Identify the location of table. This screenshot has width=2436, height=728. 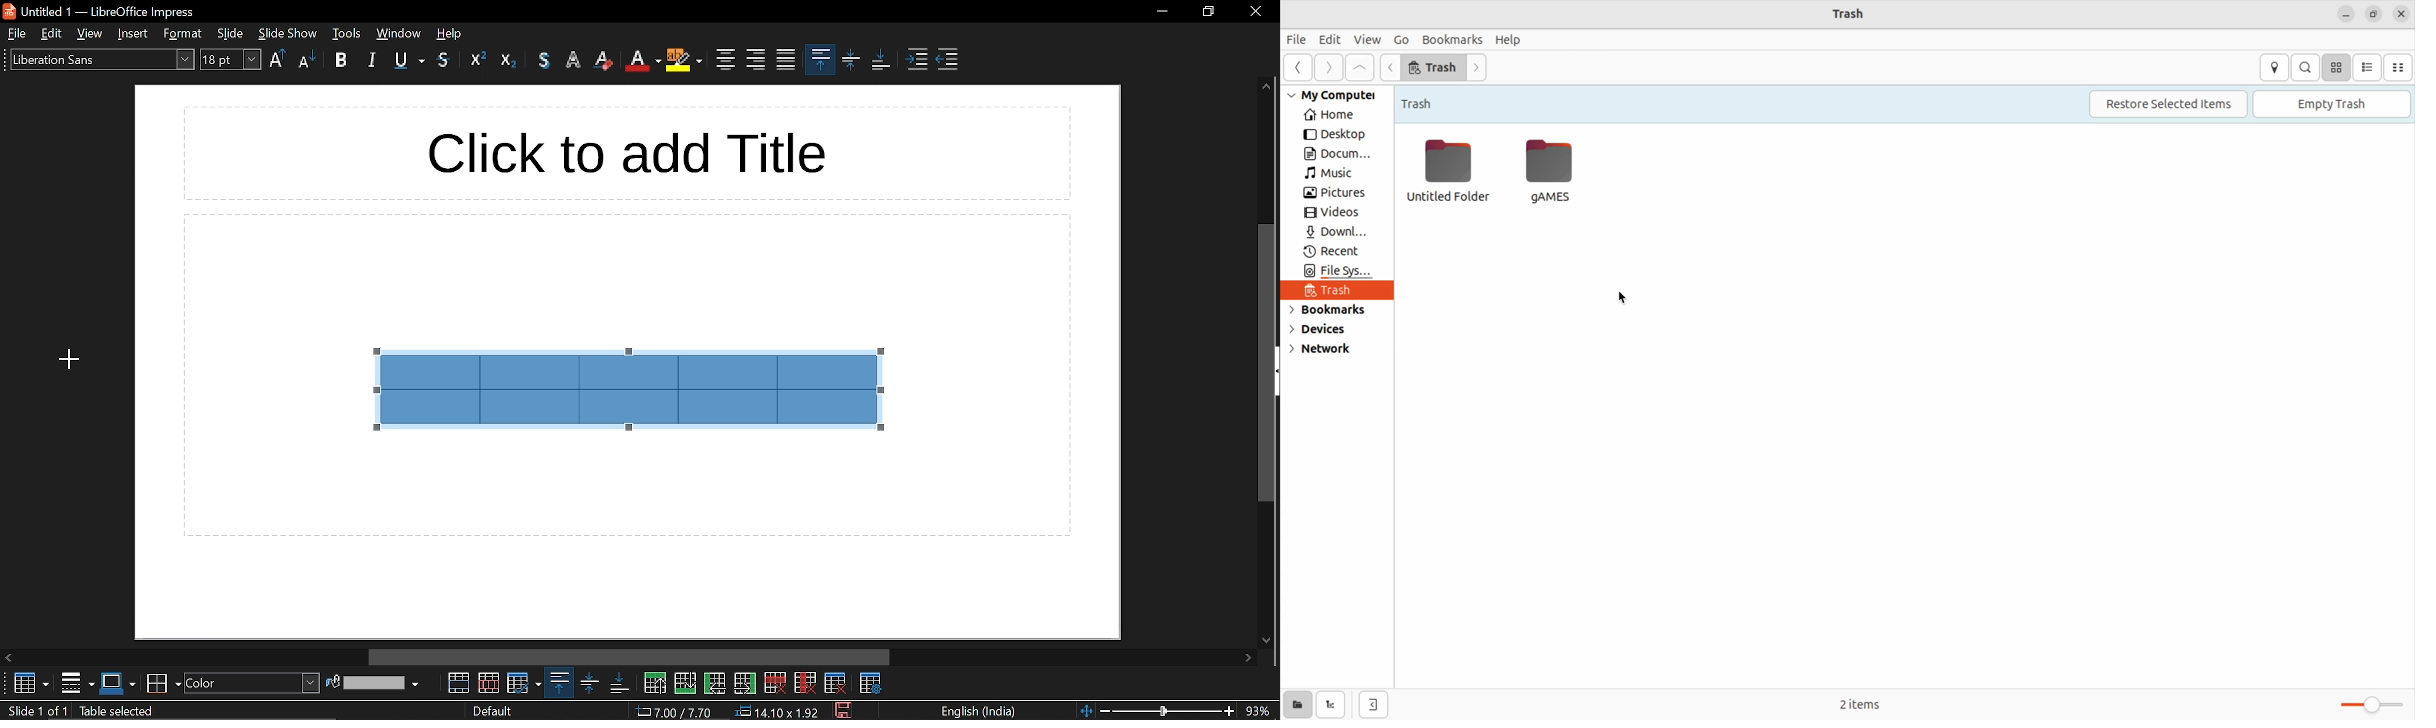
(26, 684).